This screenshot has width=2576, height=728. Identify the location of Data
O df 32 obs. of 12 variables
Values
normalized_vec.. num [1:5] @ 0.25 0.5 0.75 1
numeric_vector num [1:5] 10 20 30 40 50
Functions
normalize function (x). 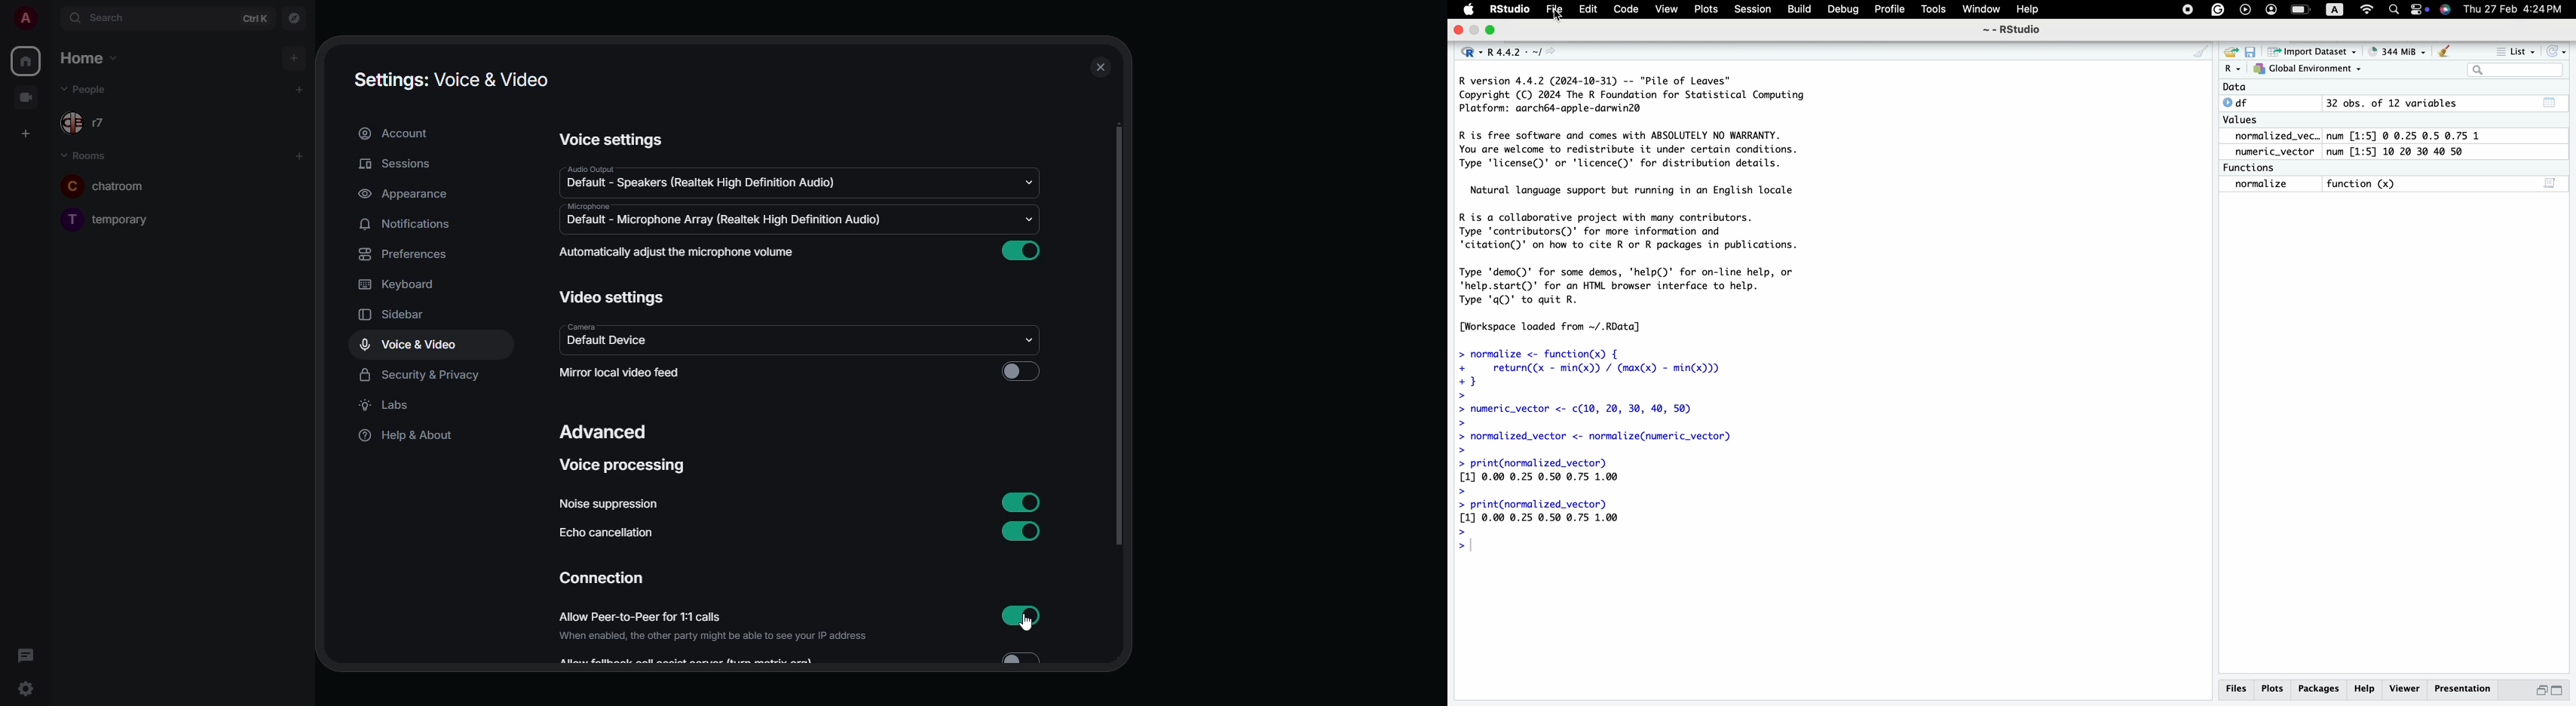
(2357, 144).